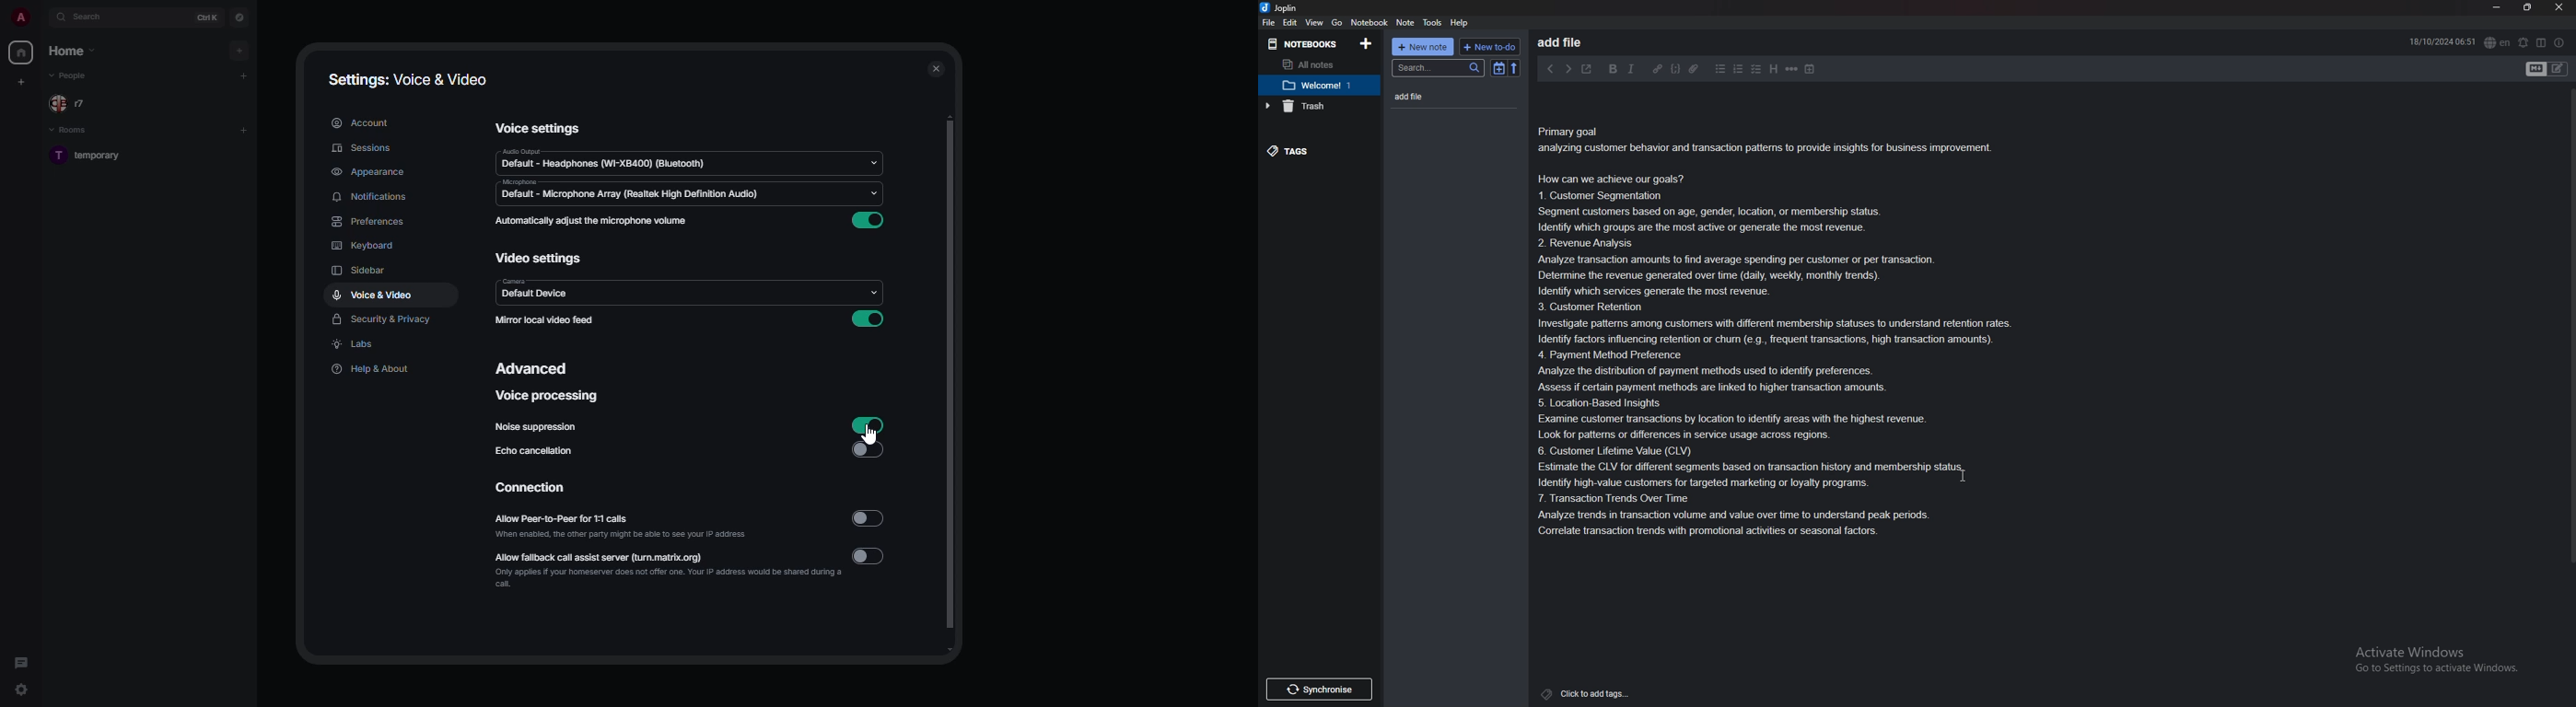 Image resolution: width=2576 pixels, height=728 pixels. What do you see at coordinates (71, 52) in the screenshot?
I see `home` at bounding box center [71, 52].